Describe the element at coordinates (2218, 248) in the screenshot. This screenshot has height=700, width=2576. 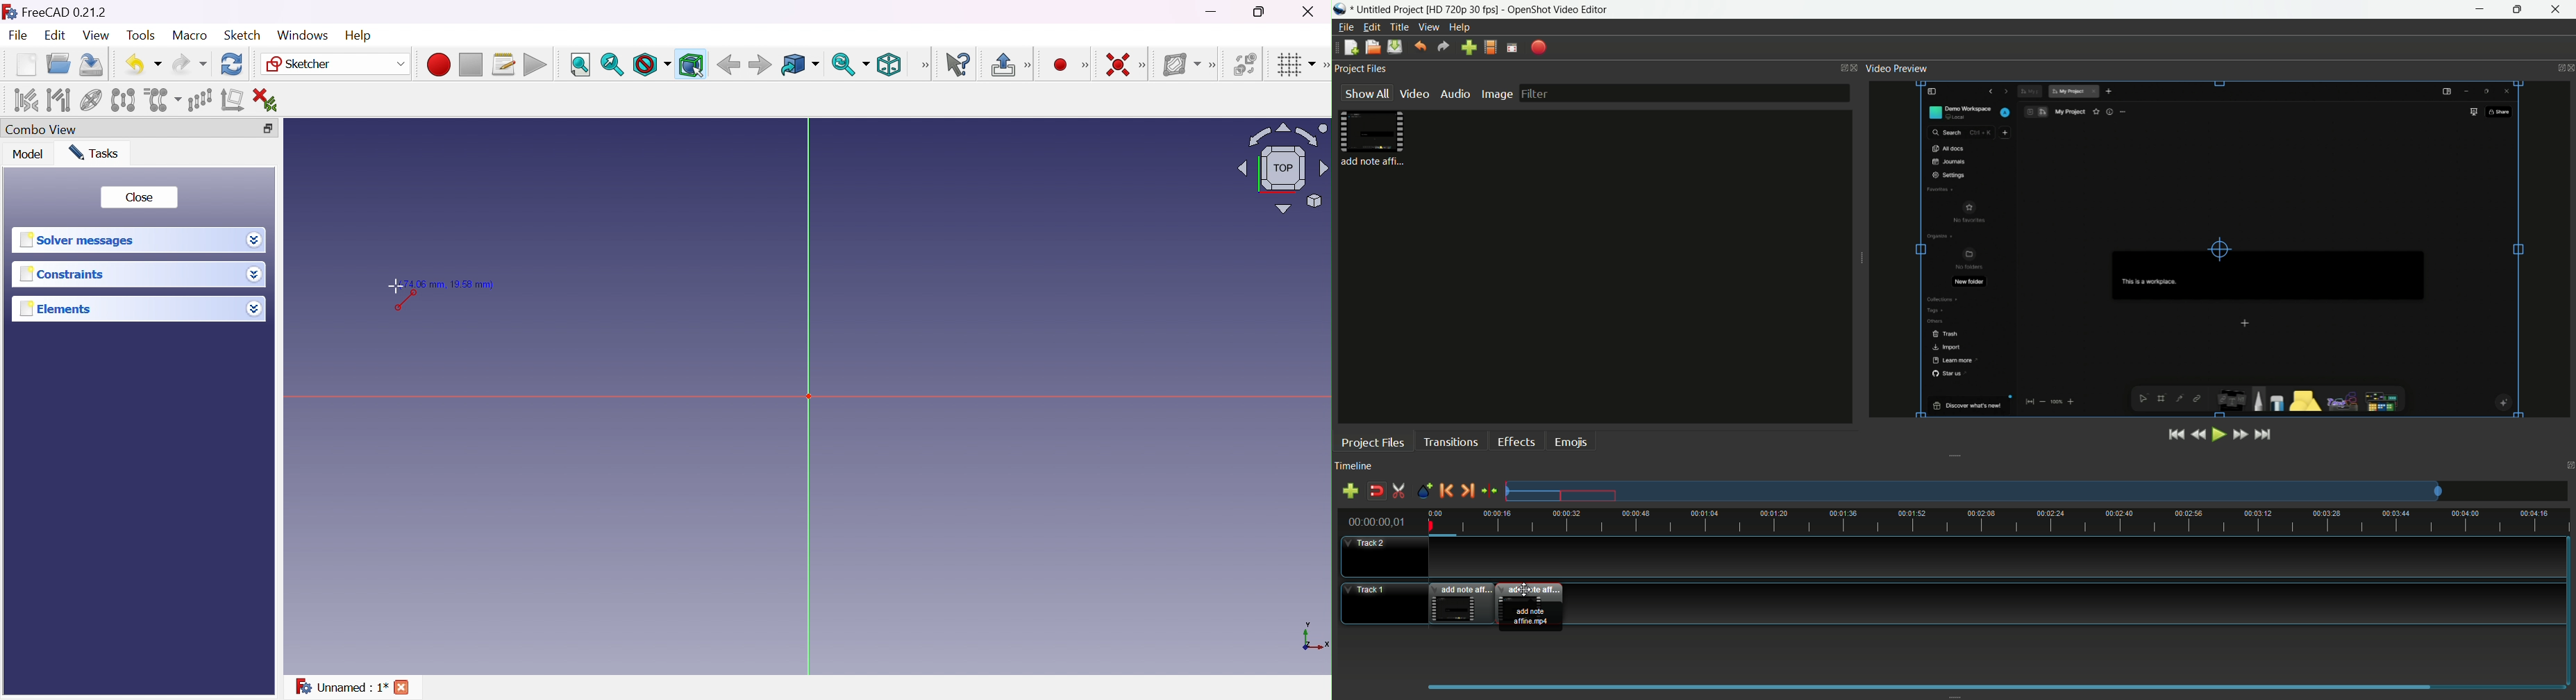
I see `preview video` at that location.